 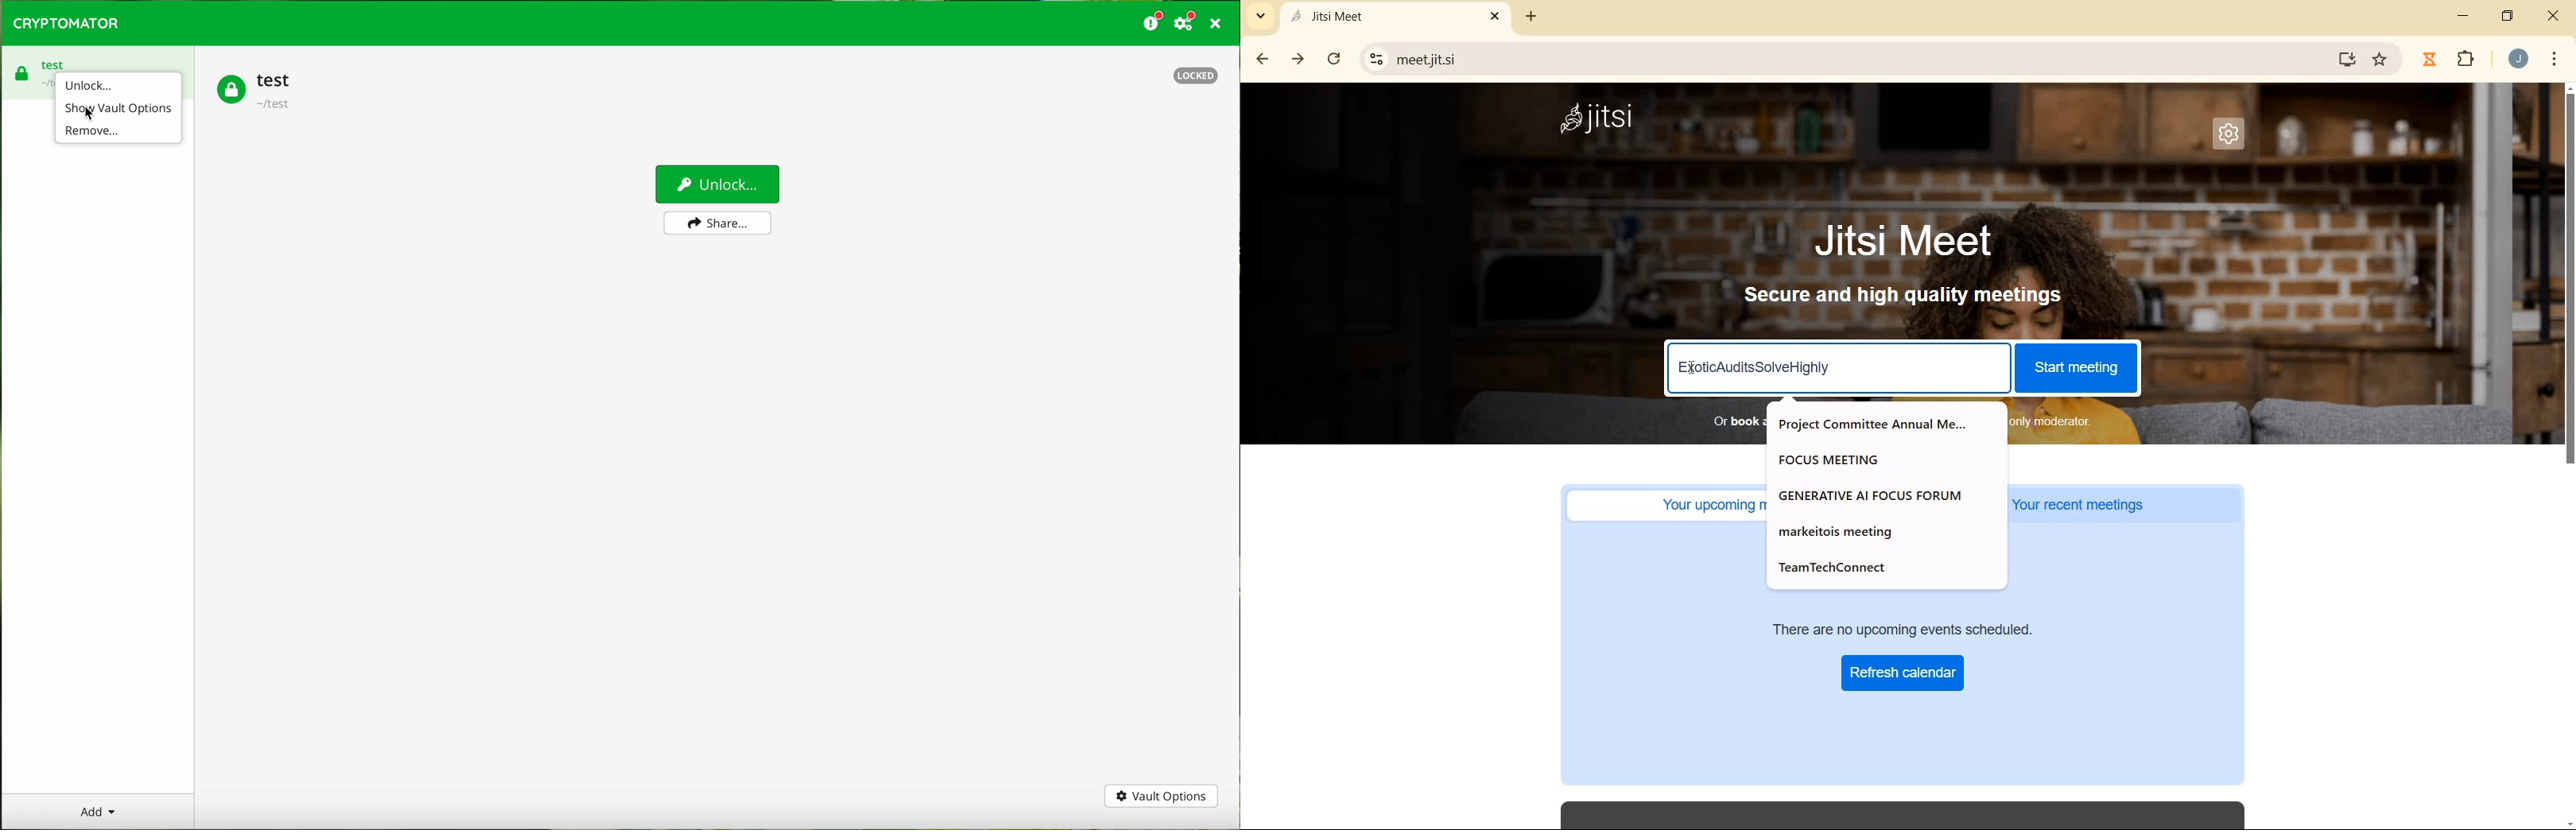 I want to click on new tab, so click(x=1528, y=19).